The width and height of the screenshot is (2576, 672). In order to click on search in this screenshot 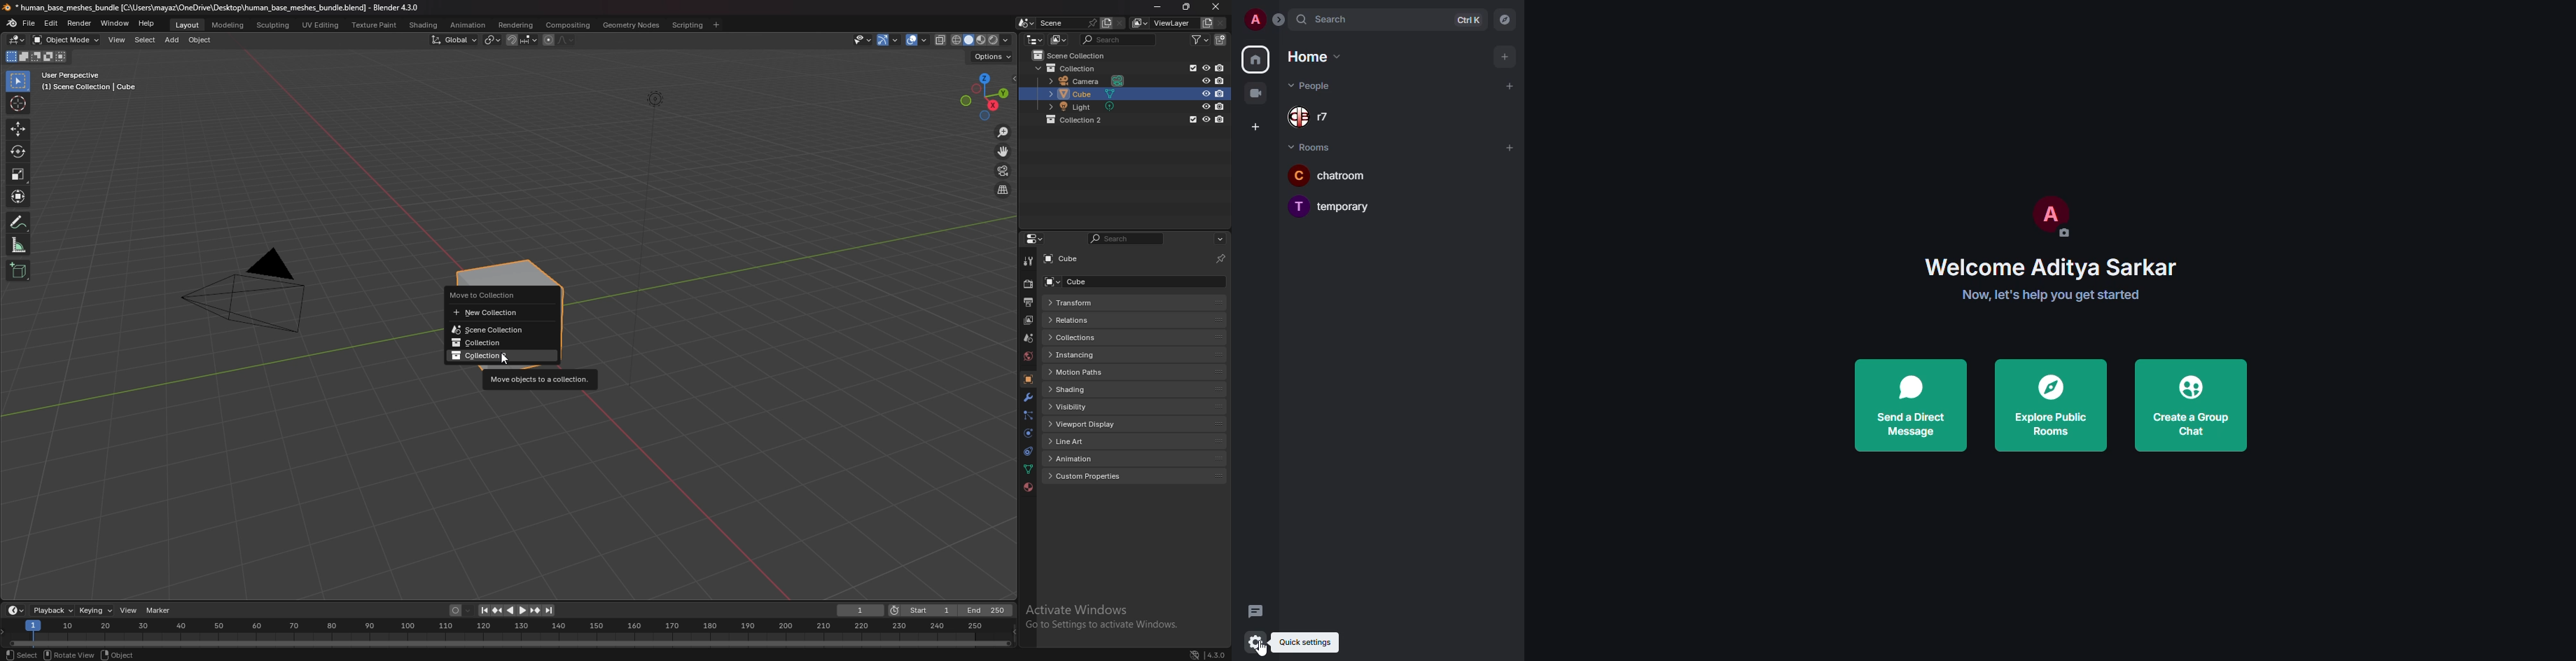, I will do `click(1120, 39)`.